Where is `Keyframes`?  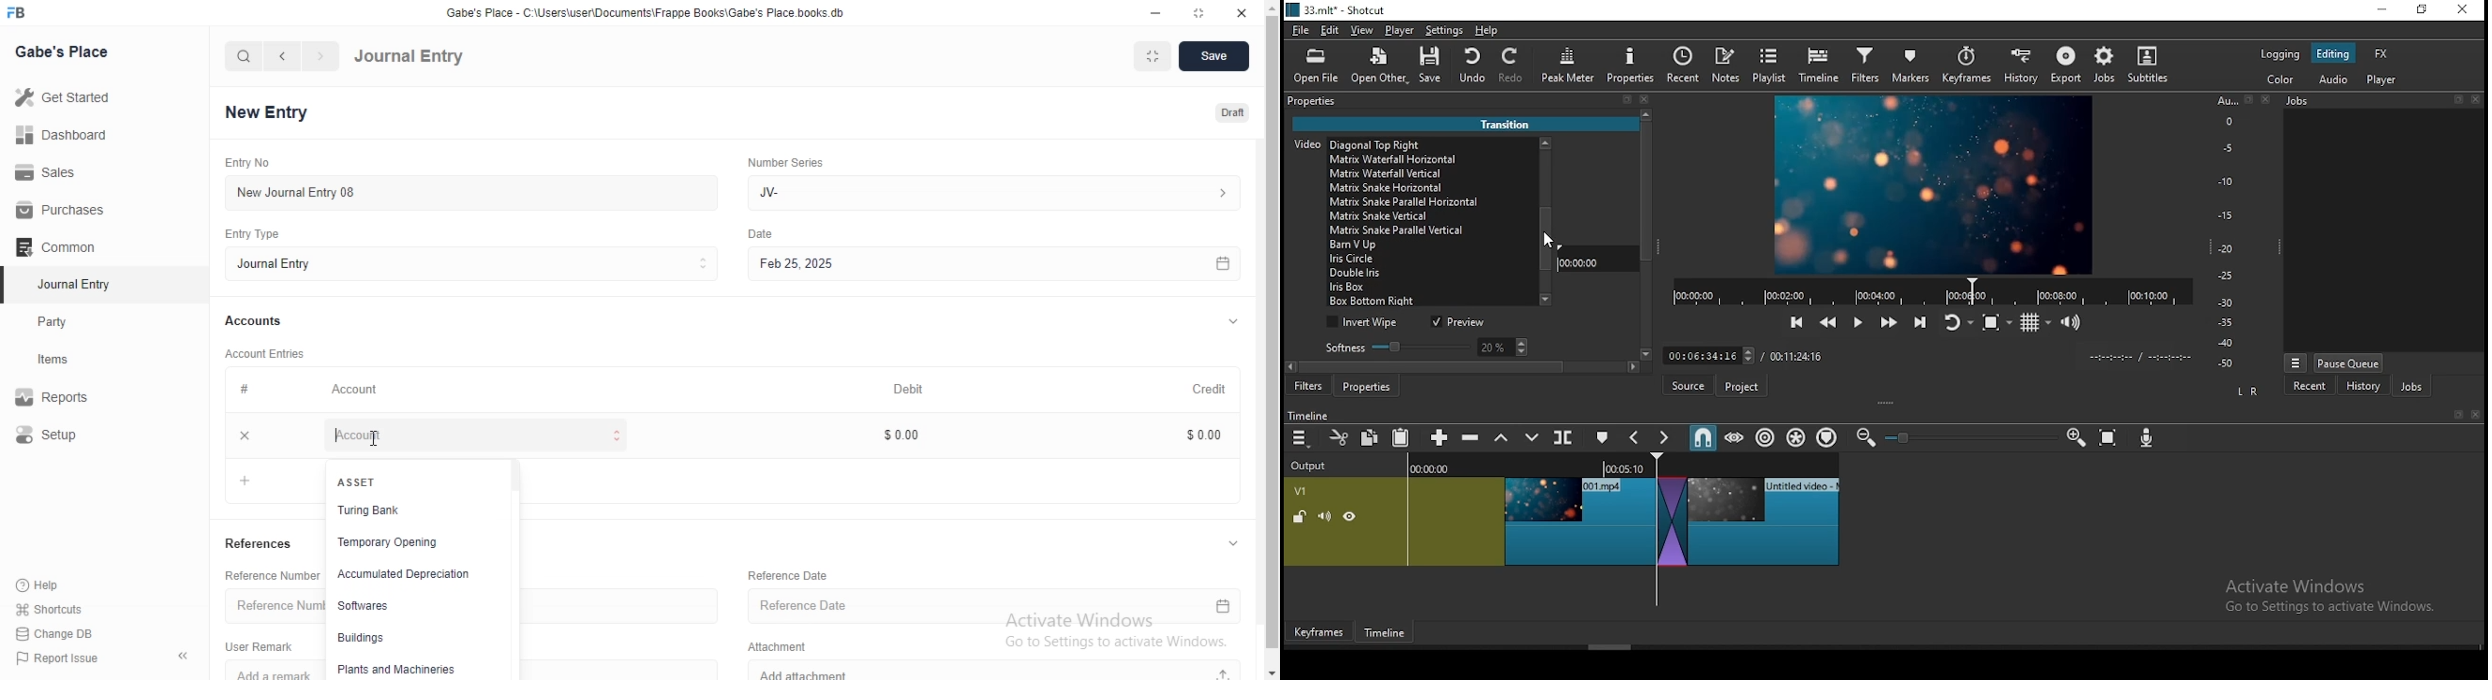 Keyframes is located at coordinates (1317, 633).